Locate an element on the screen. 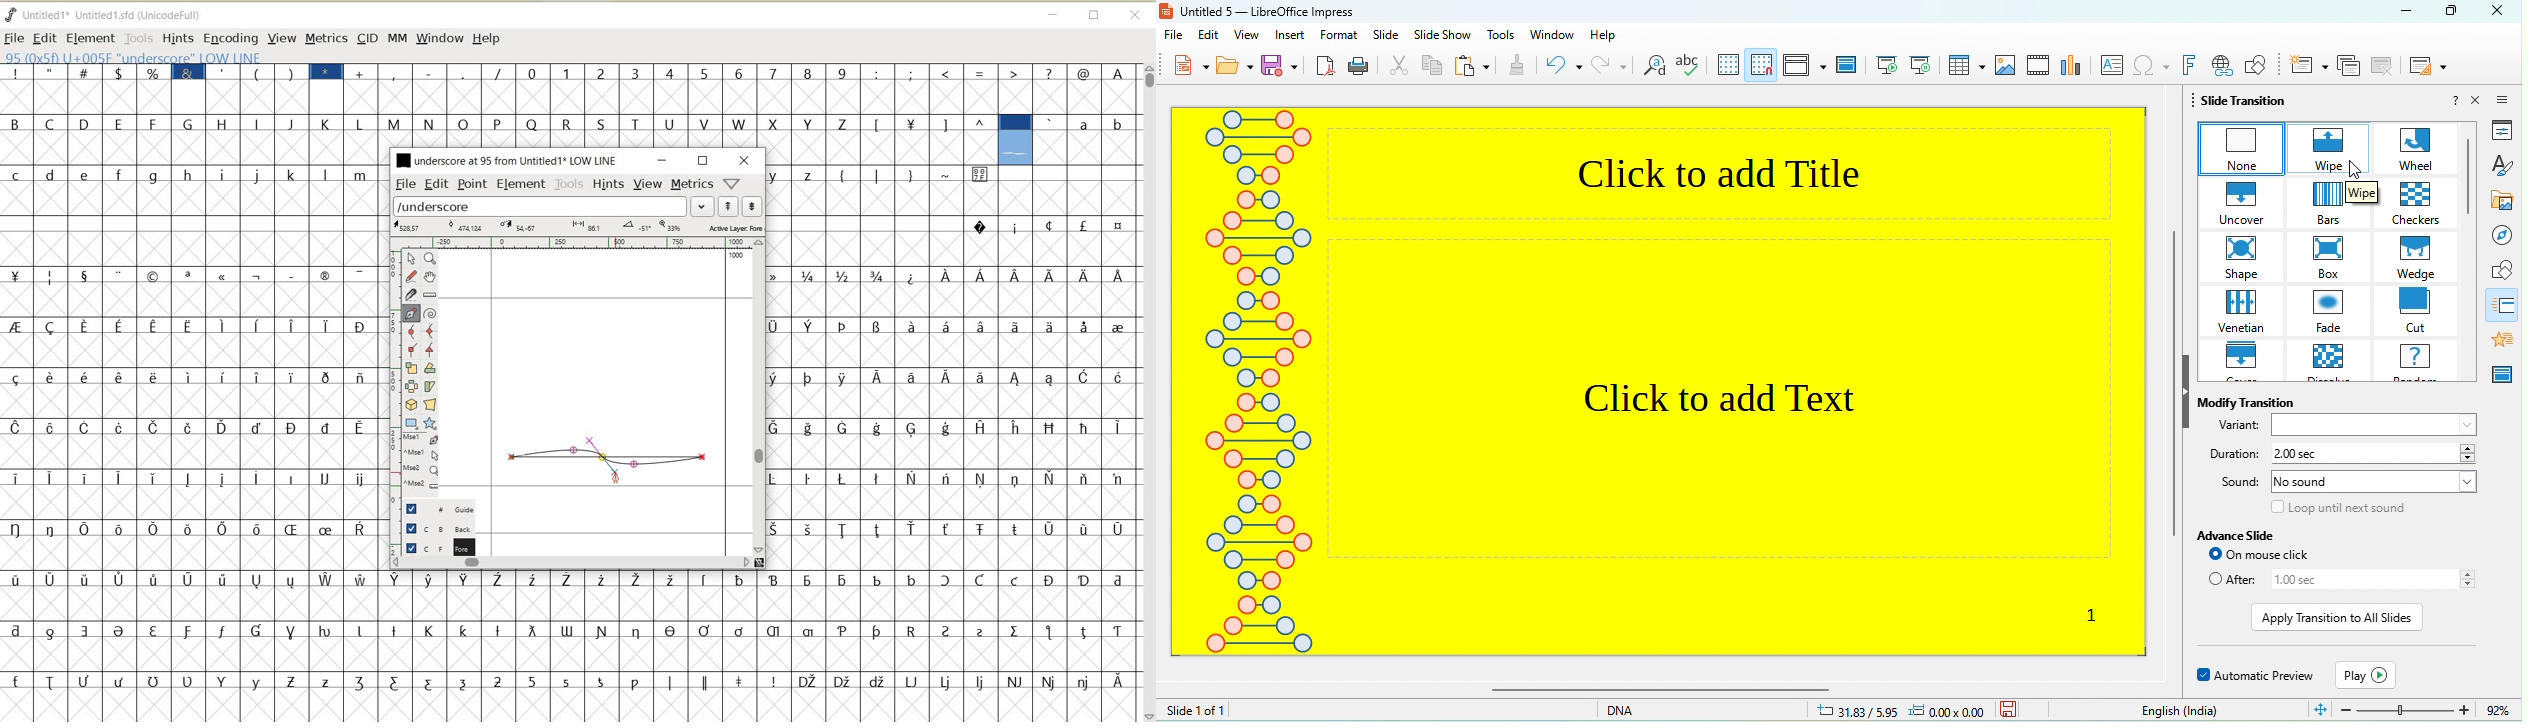 This screenshot has width=2548, height=728. SCROLLBAR is located at coordinates (760, 397).